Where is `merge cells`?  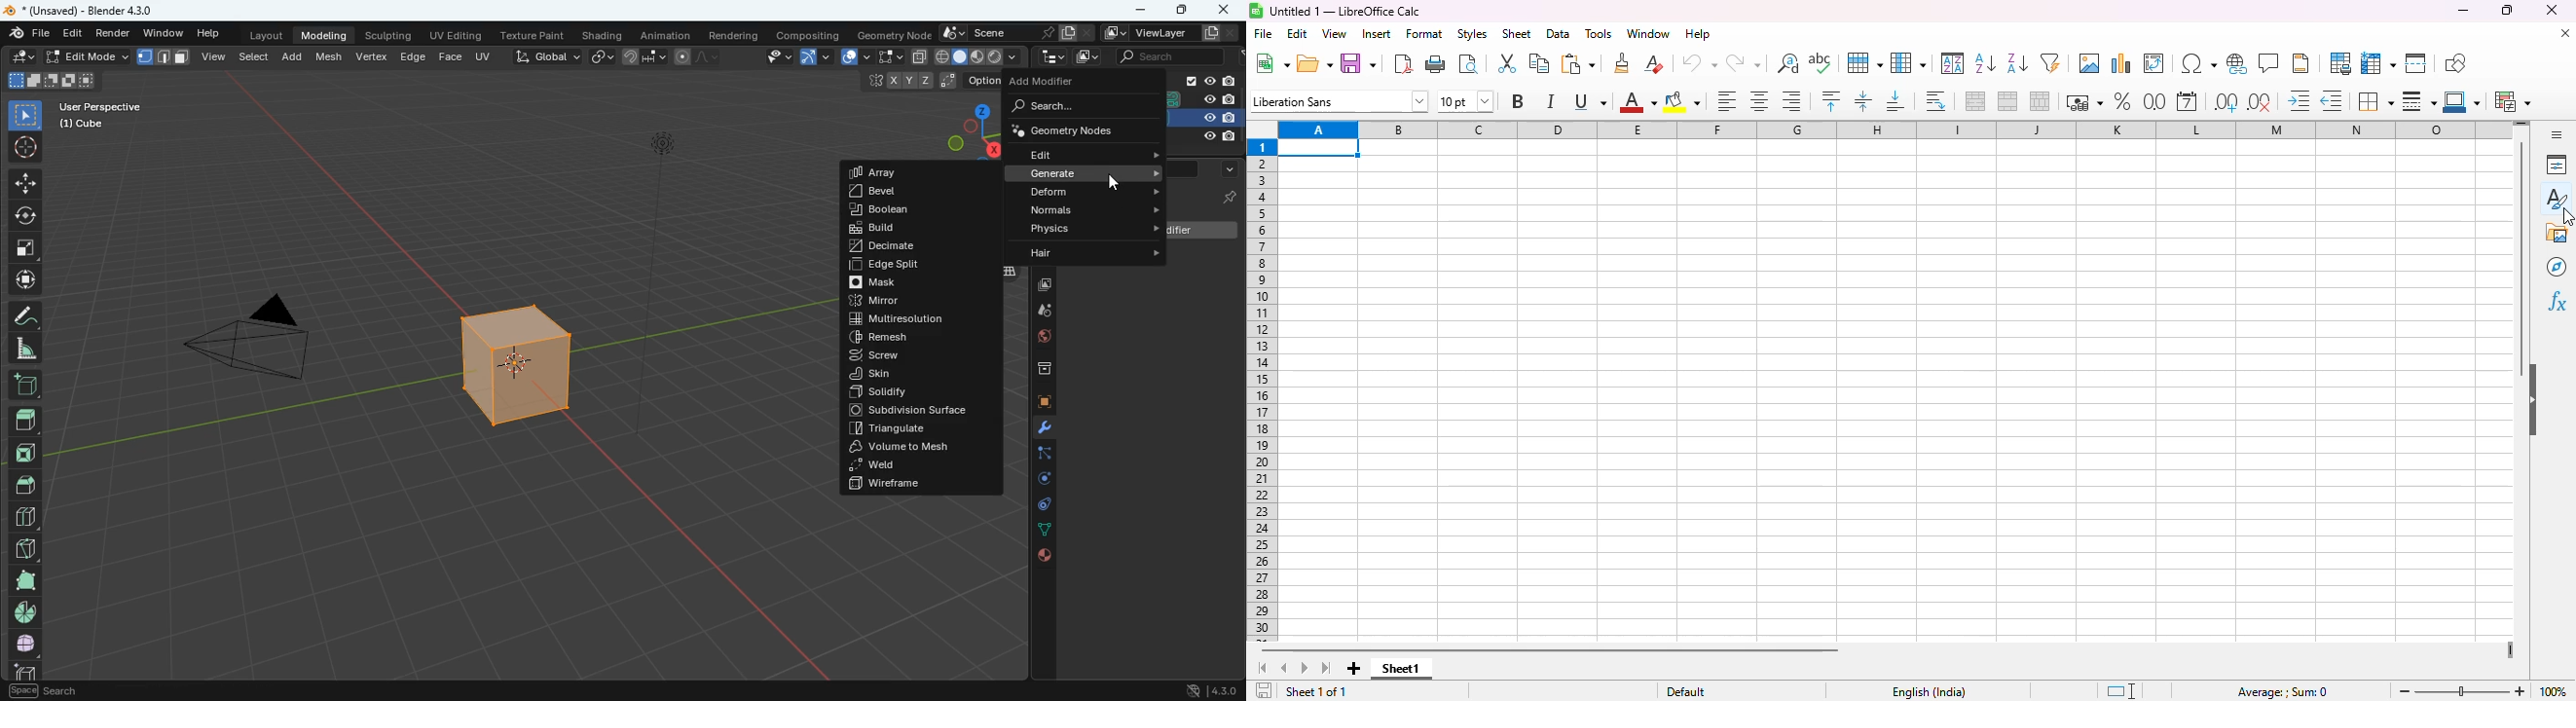
merge cells is located at coordinates (2007, 101).